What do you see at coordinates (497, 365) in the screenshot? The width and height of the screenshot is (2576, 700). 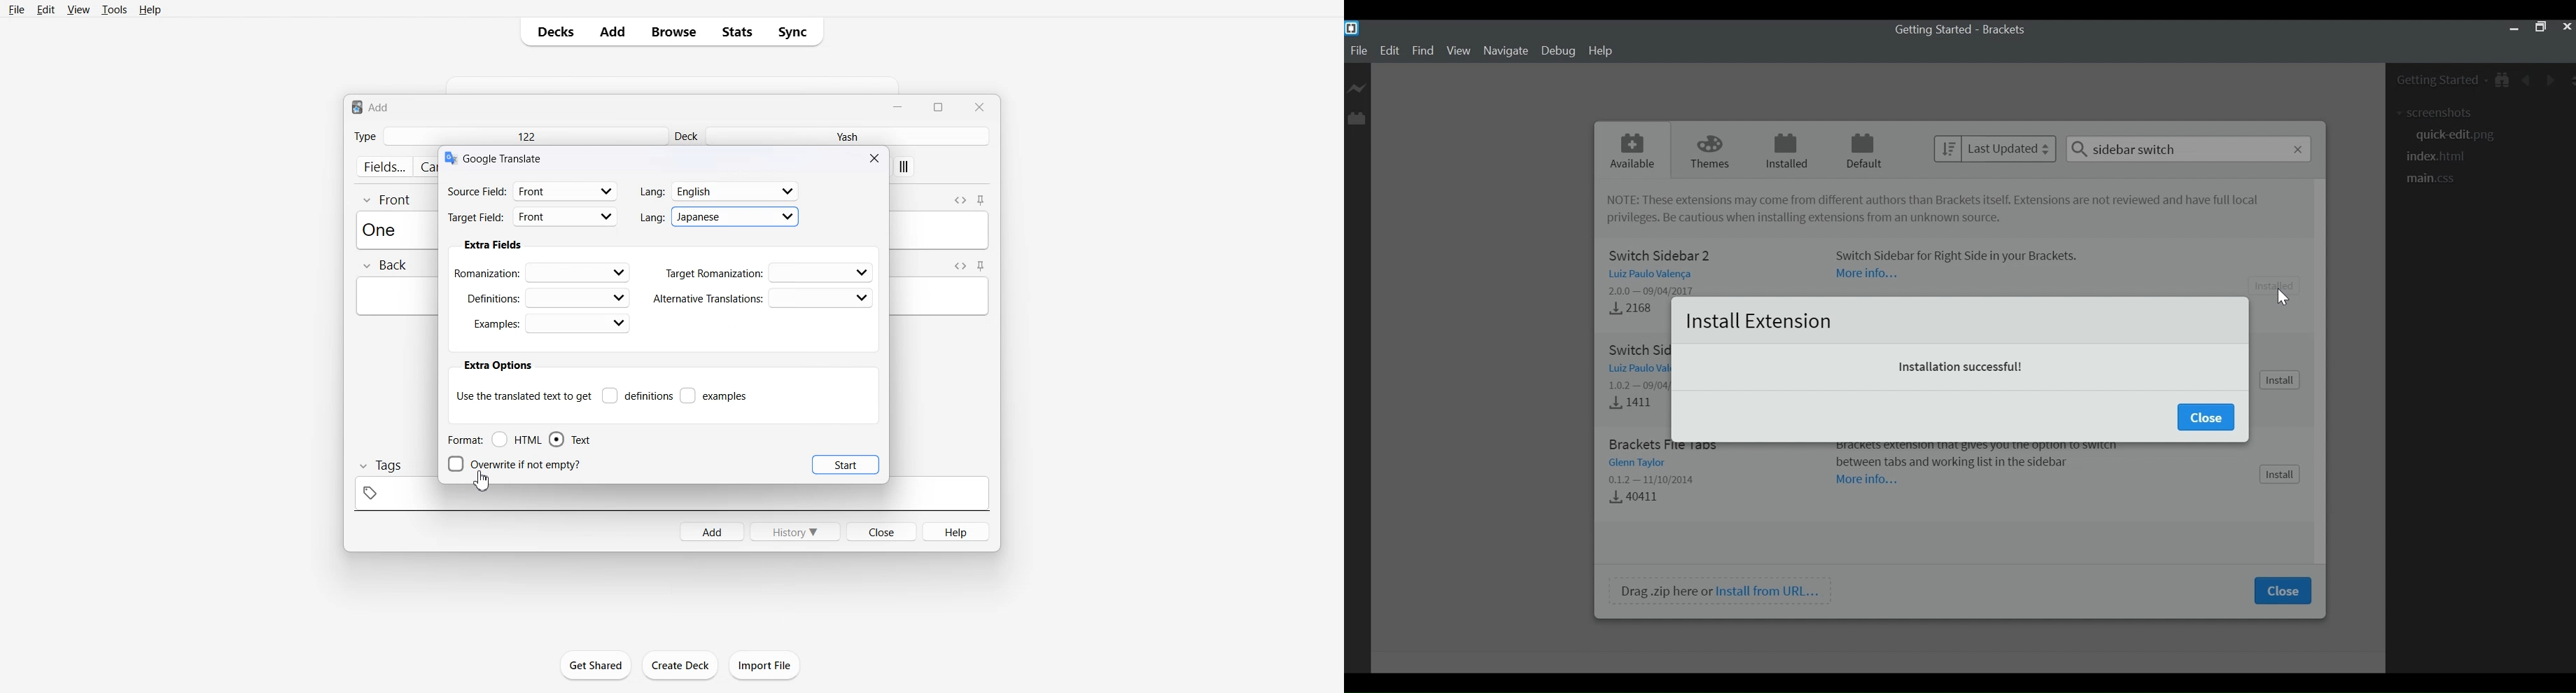 I see `extra options` at bounding box center [497, 365].